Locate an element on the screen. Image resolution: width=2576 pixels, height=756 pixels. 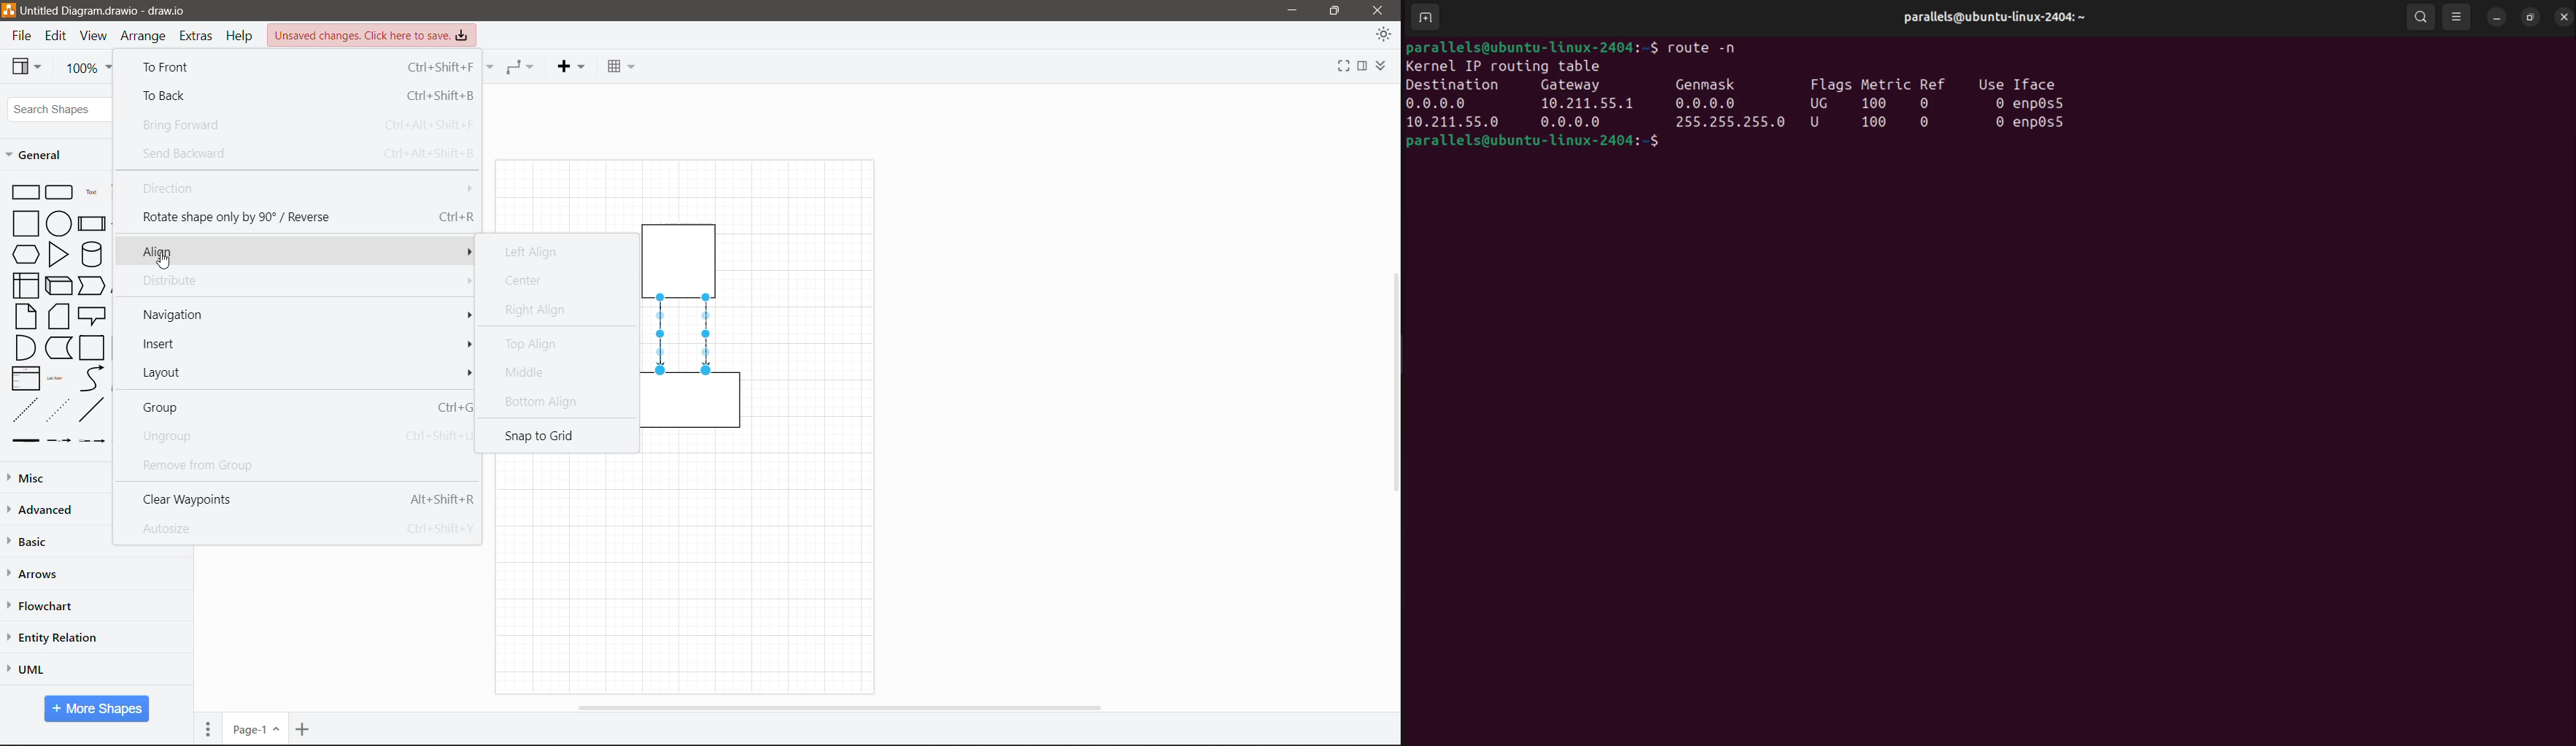
Rectangle is located at coordinates (25, 191).